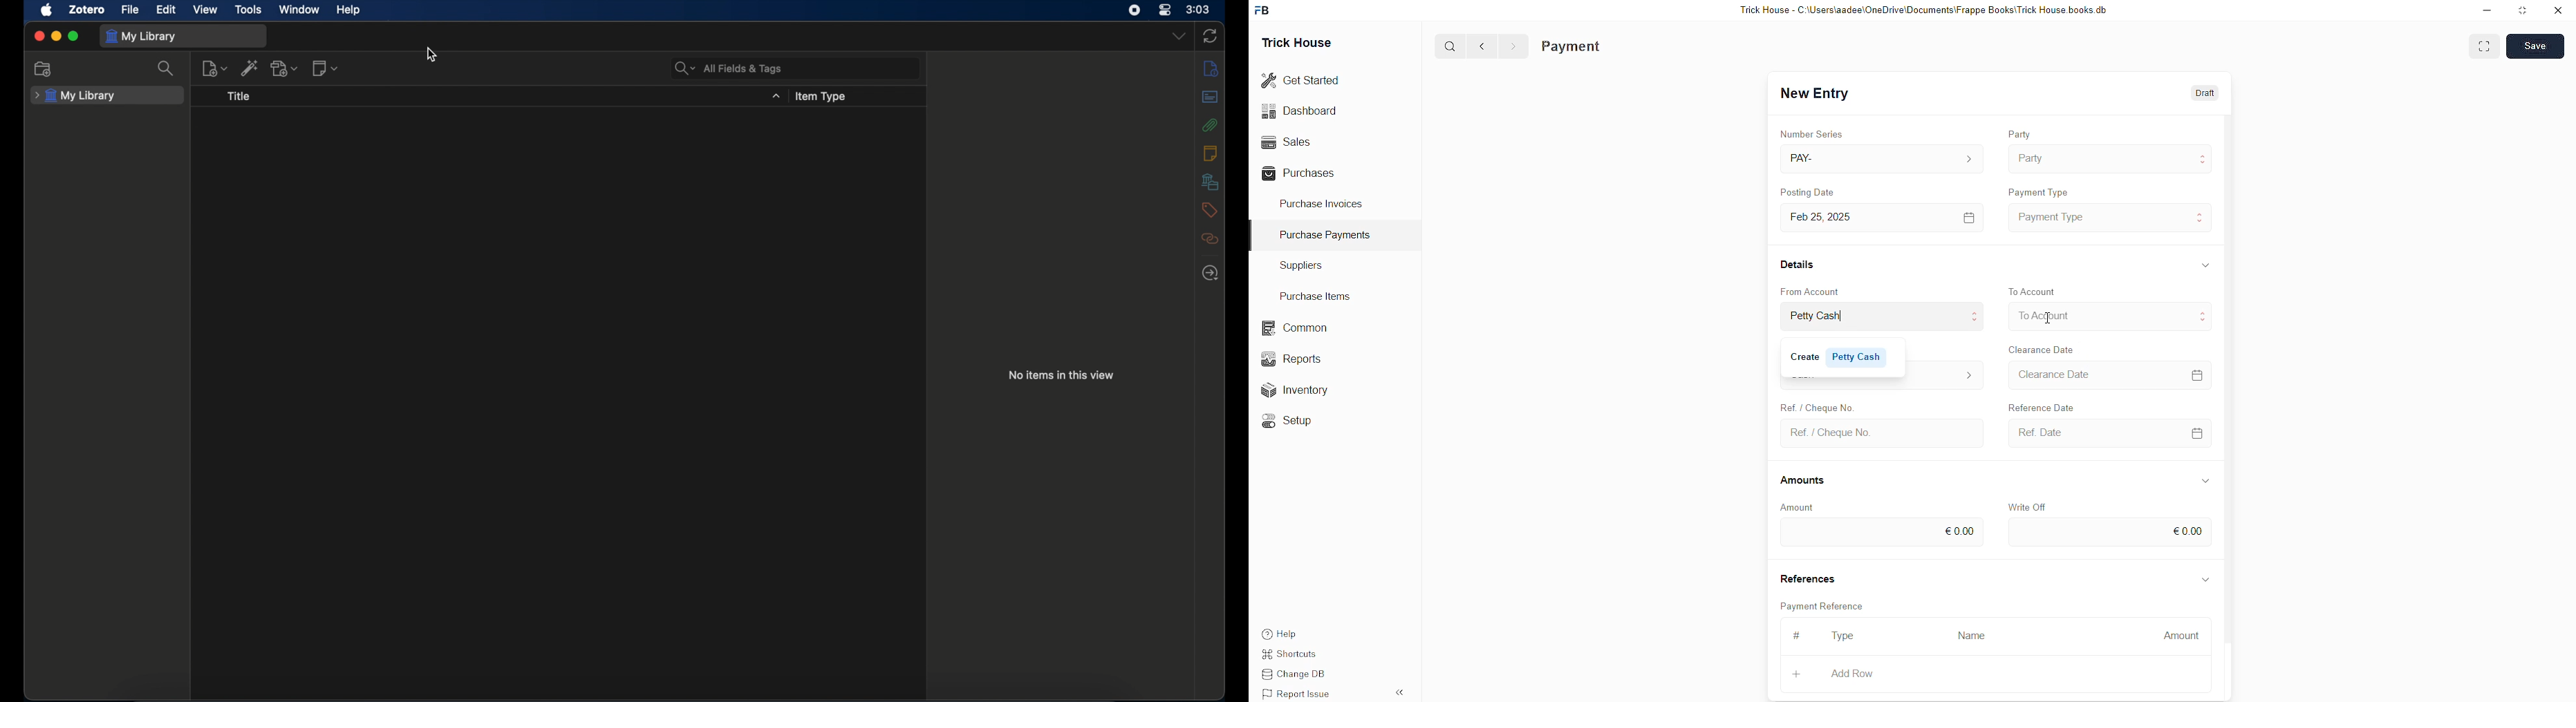  What do you see at coordinates (1815, 290) in the screenshot?
I see `From Account` at bounding box center [1815, 290].